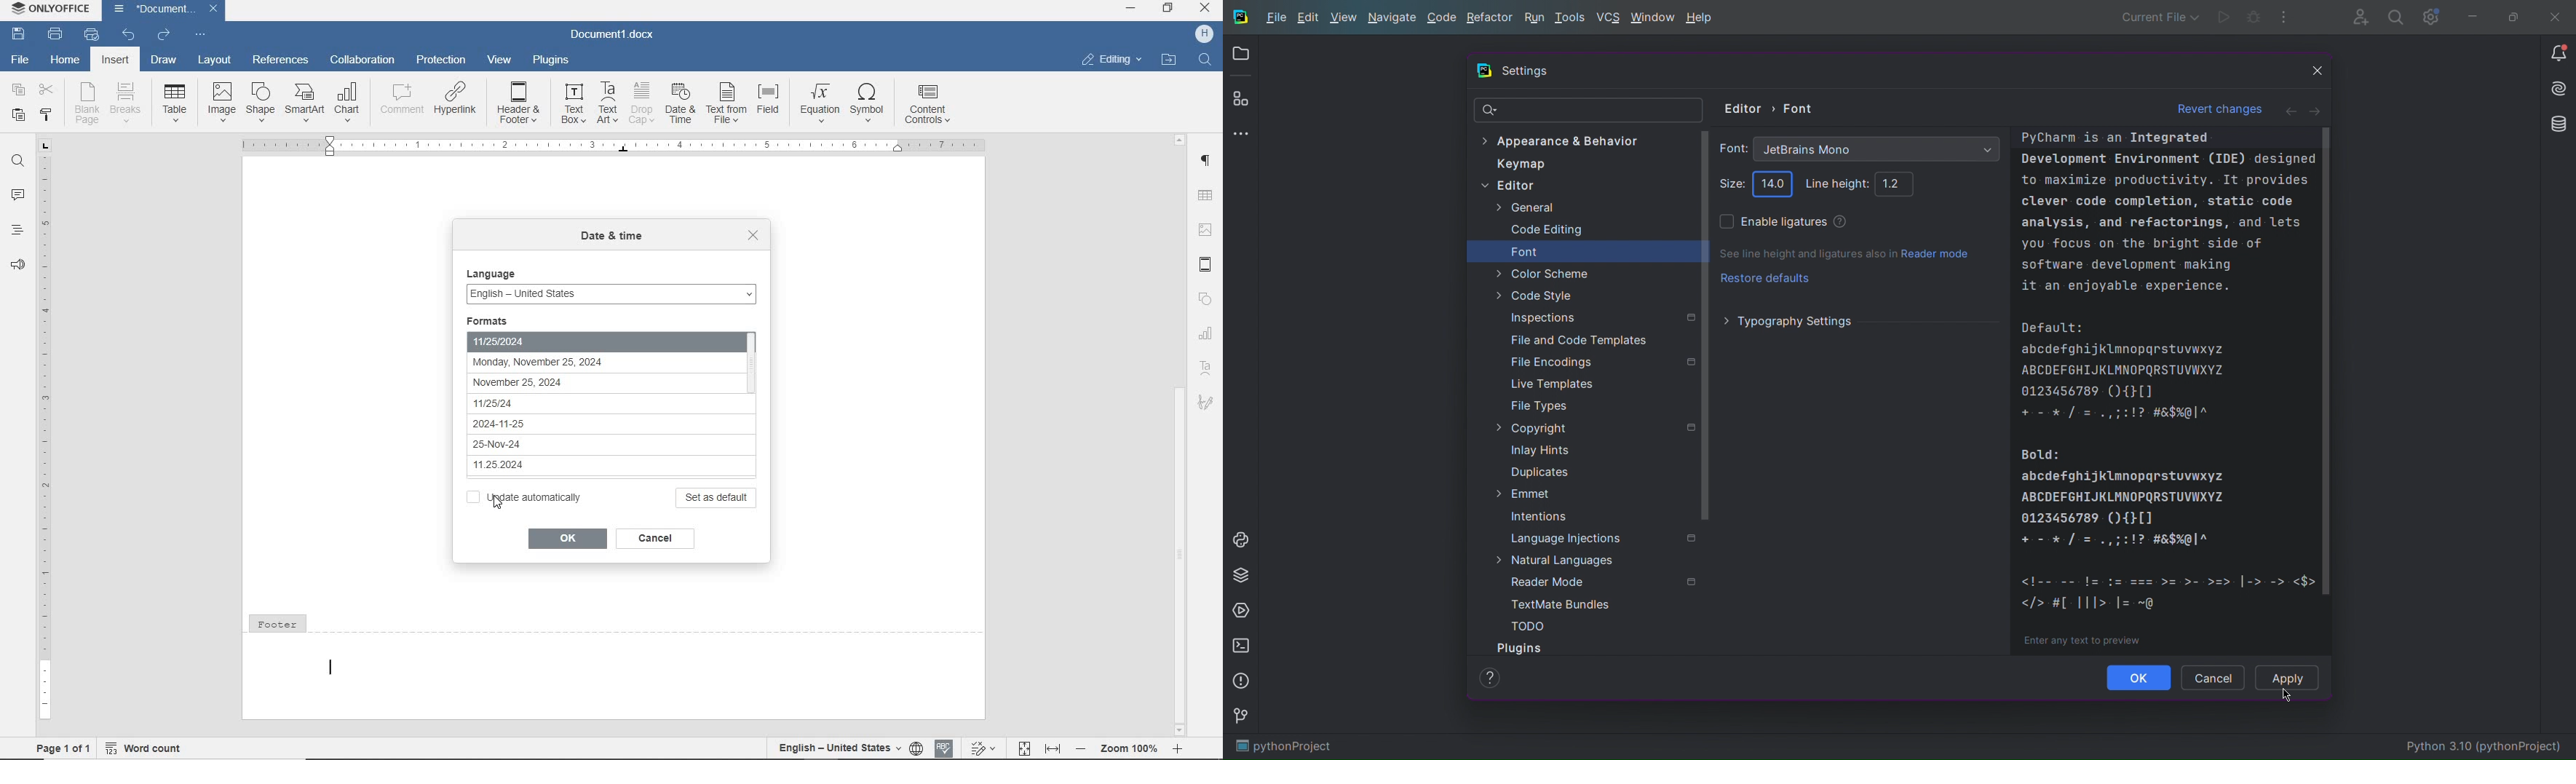 Image resolution: width=2576 pixels, height=784 pixels. What do you see at coordinates (1307, 18) in the screenshot?
I see `Edit` at bounding box center [1307, 18].